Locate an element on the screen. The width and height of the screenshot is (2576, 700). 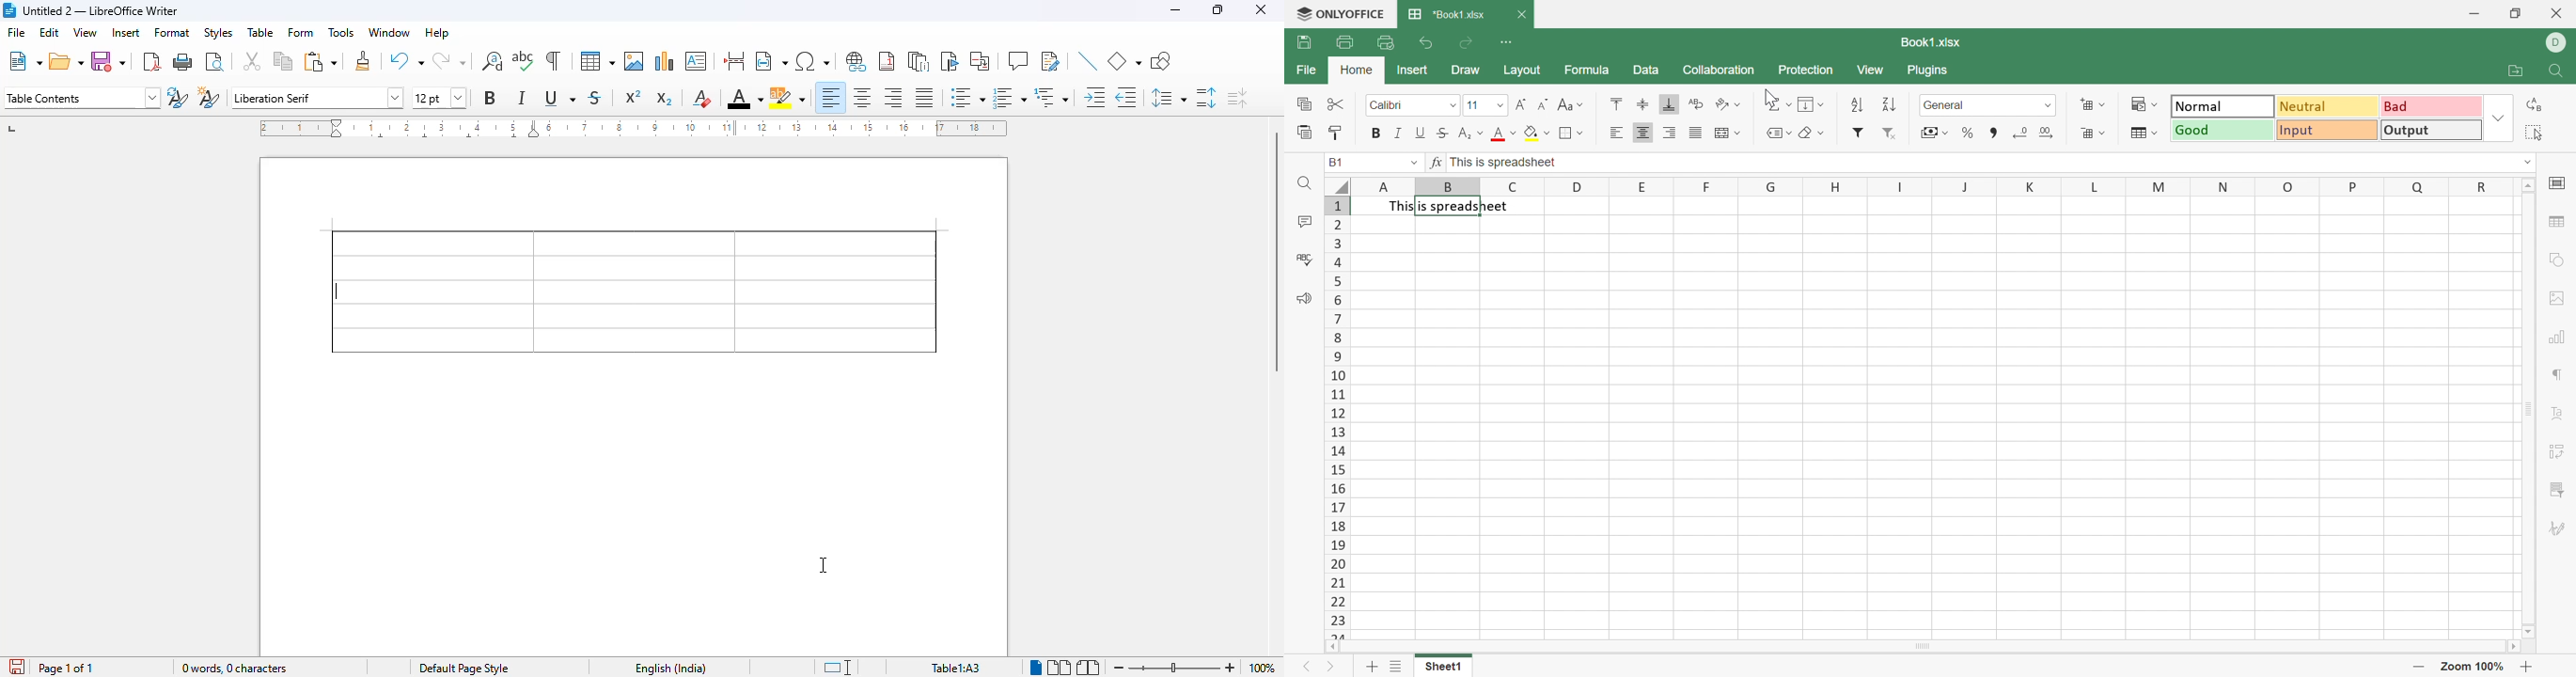
Drop Down is located at coordinates (2156, 132).